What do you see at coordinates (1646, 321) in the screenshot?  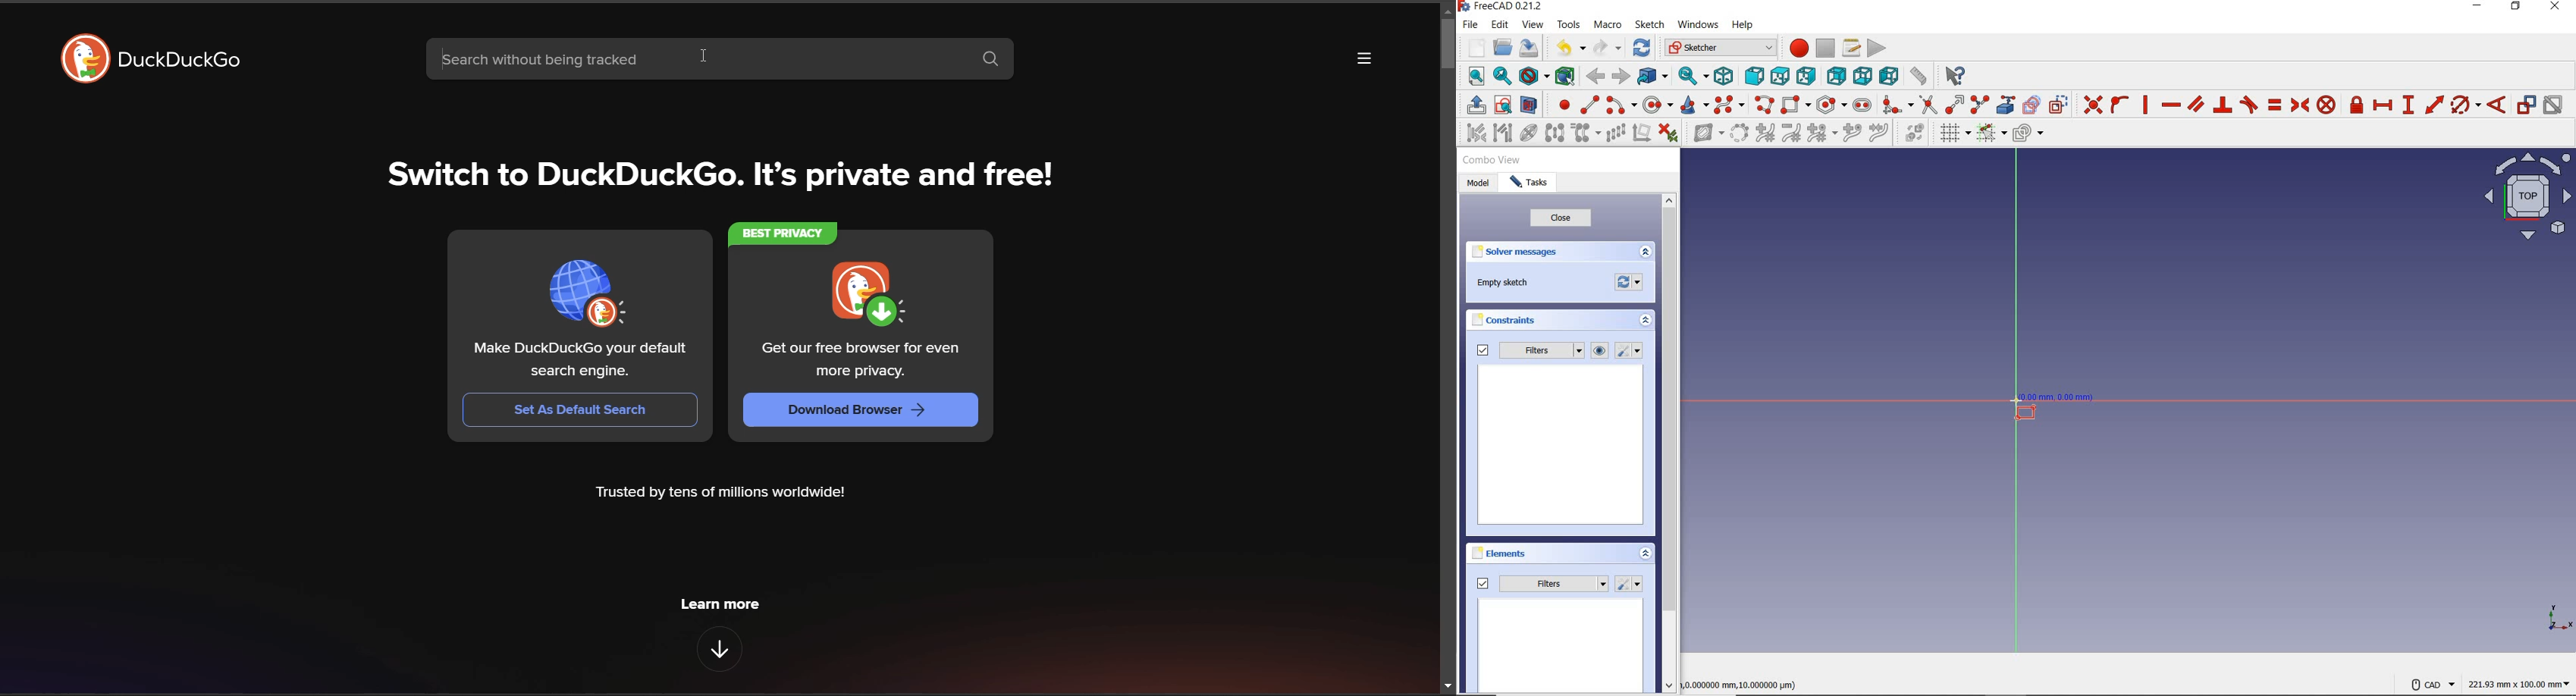 I see `expand` at bounding box center [1646, 321].